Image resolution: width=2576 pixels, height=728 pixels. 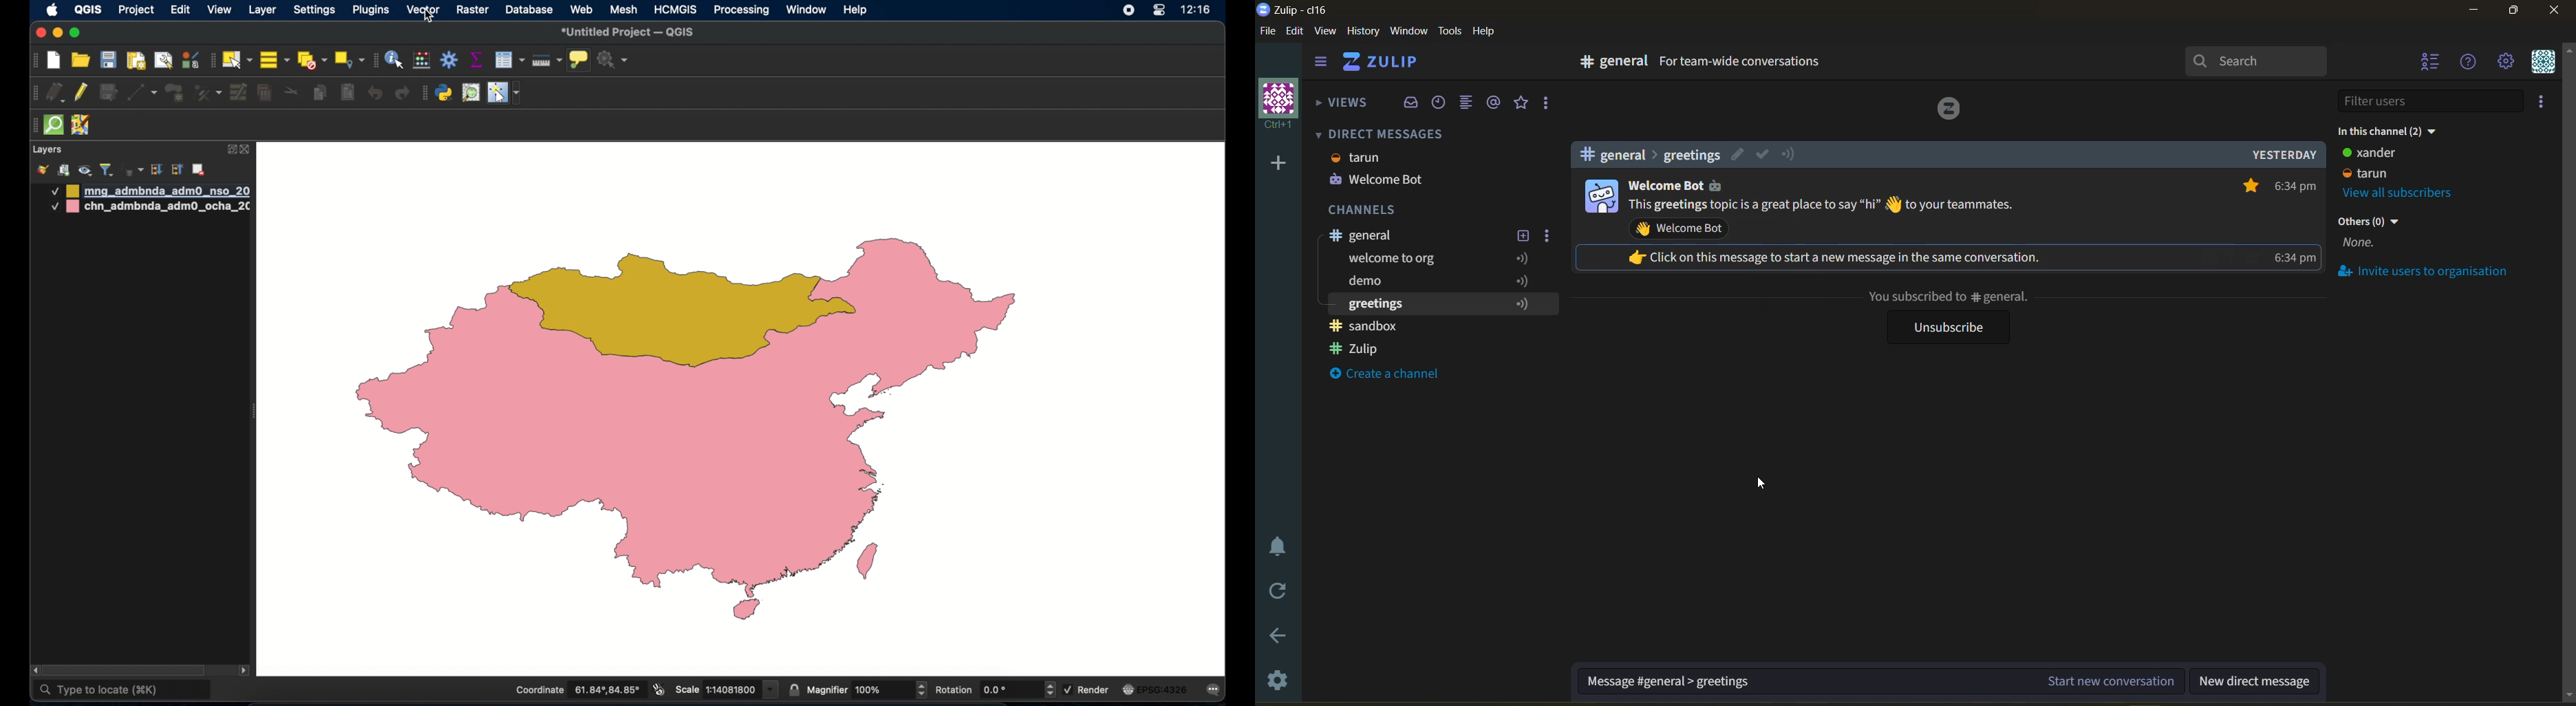 I want to click on maximize, so click(x=2515, y=11).